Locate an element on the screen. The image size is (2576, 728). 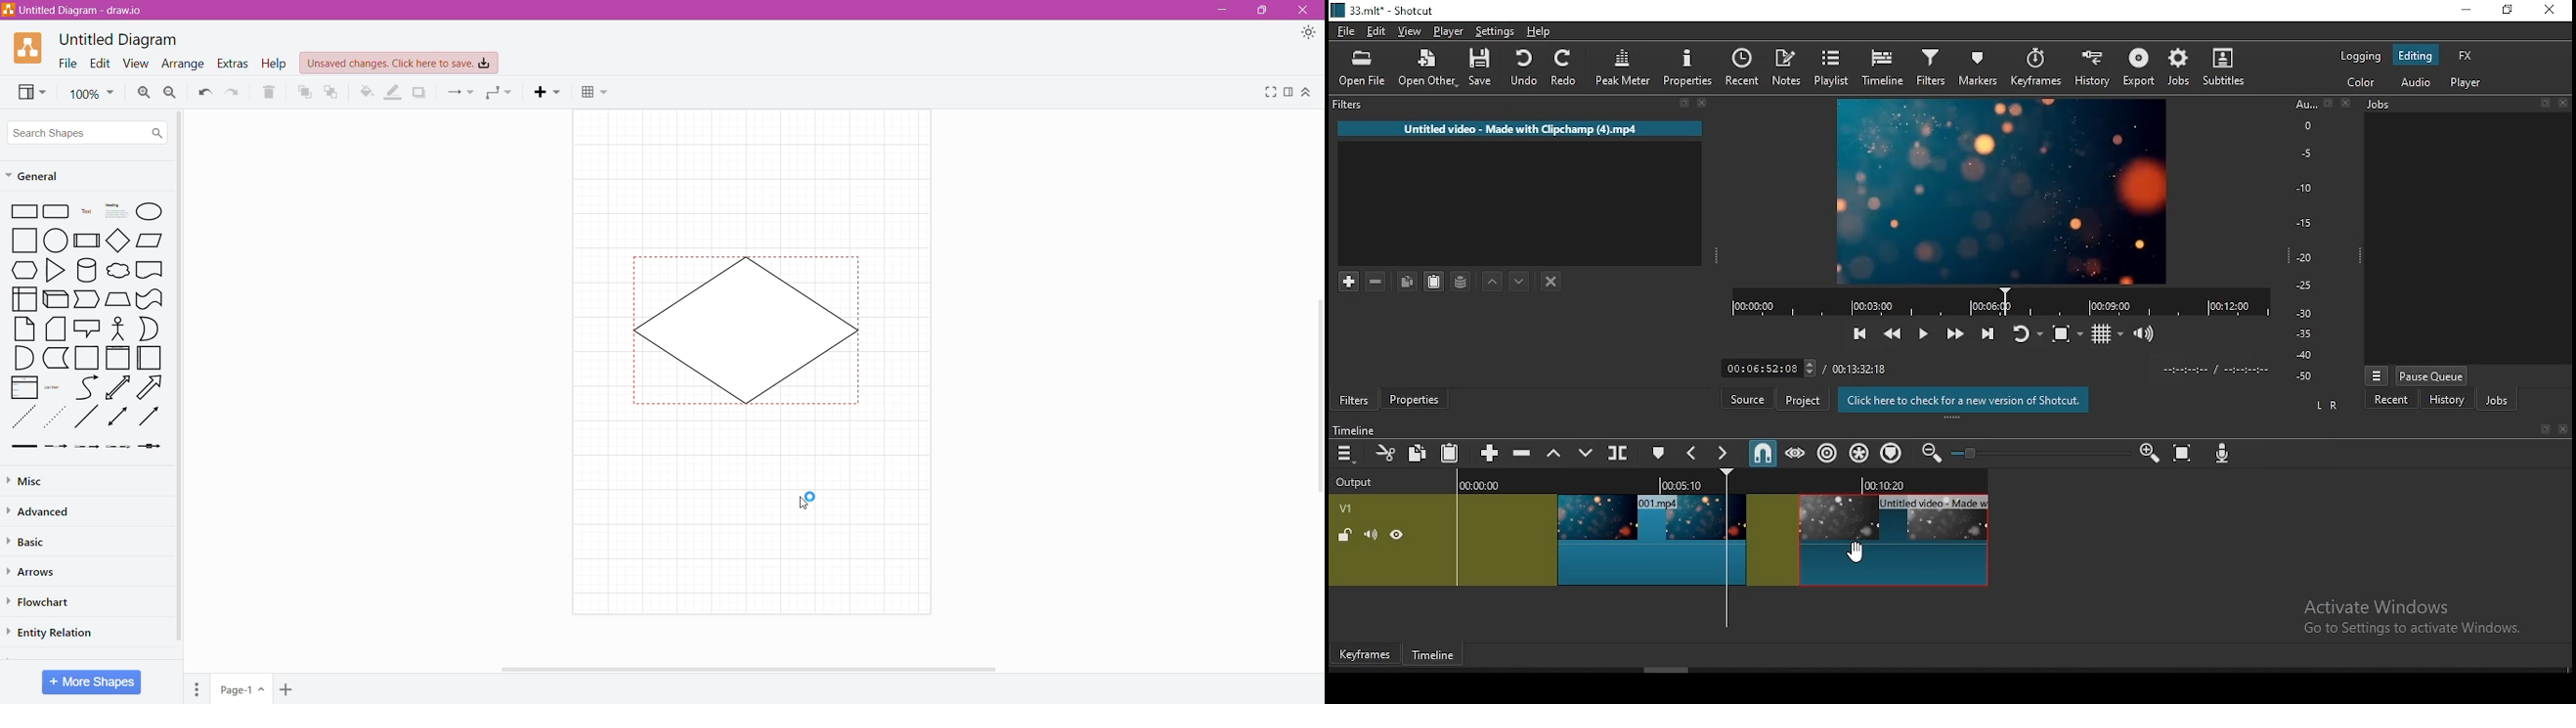
peak meter is located at coordinates (1624, 66).